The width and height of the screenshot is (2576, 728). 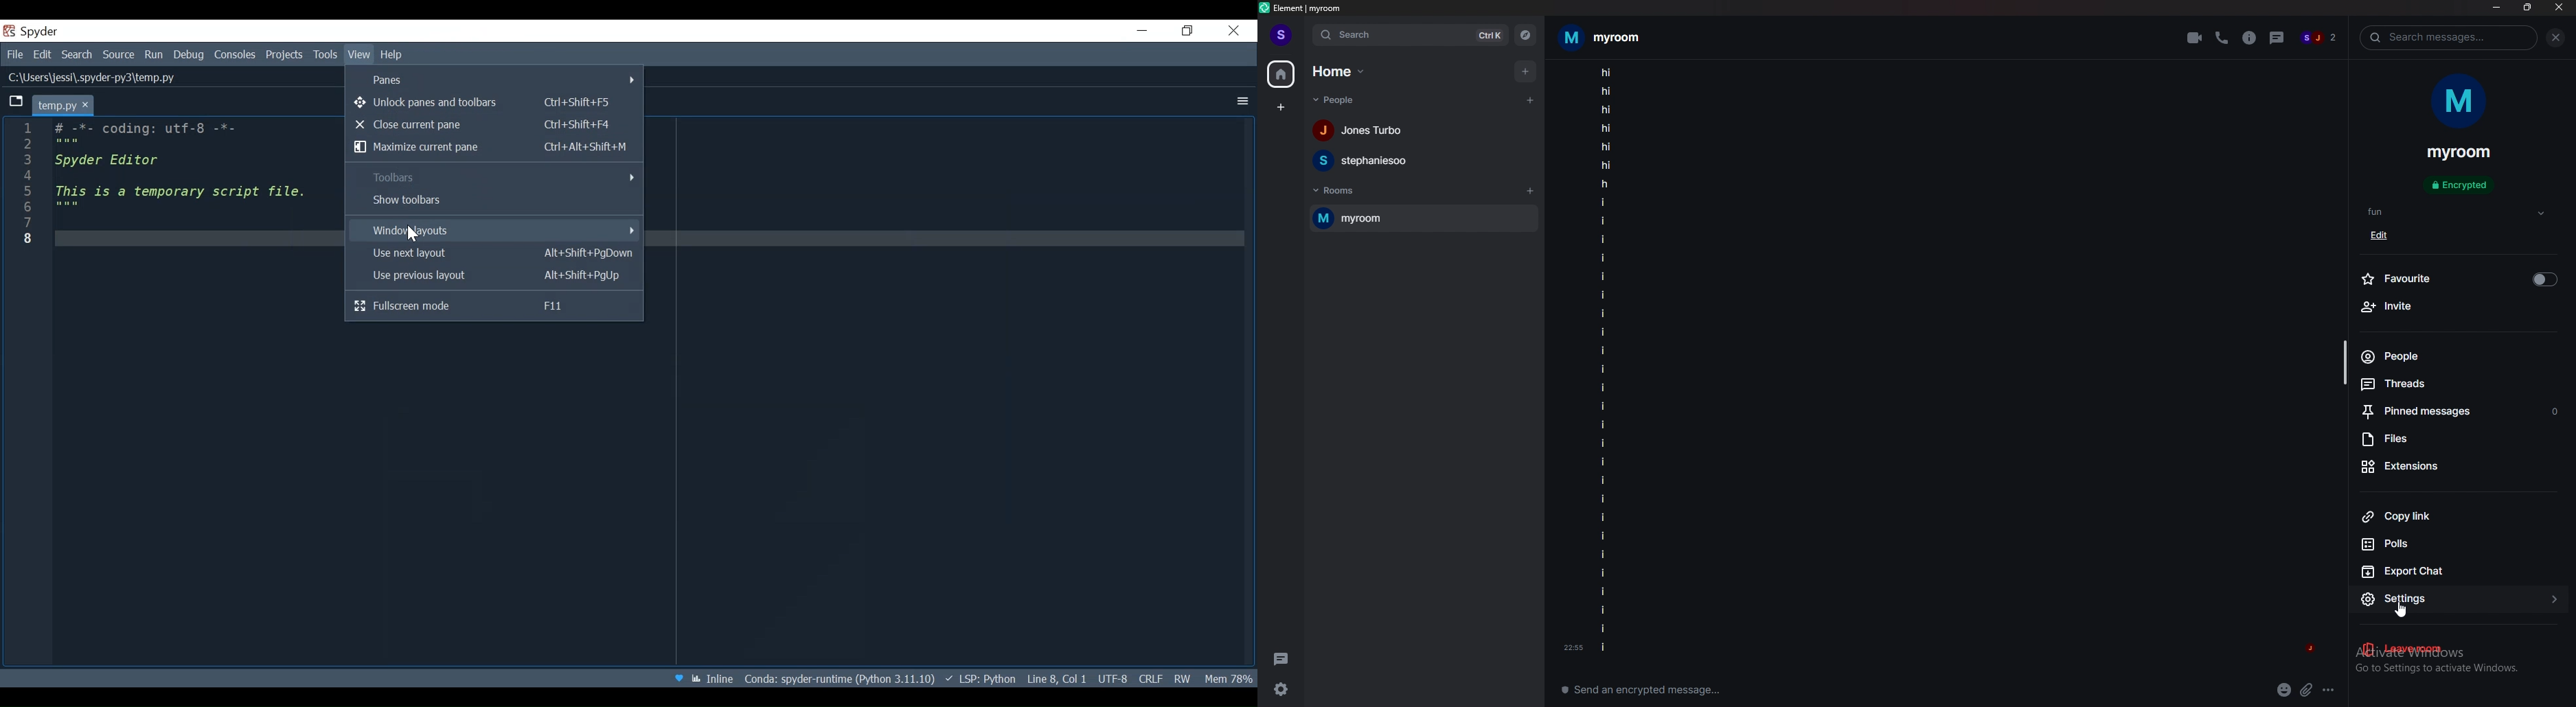 I want to click on room name, so click(x=1601, y=38).